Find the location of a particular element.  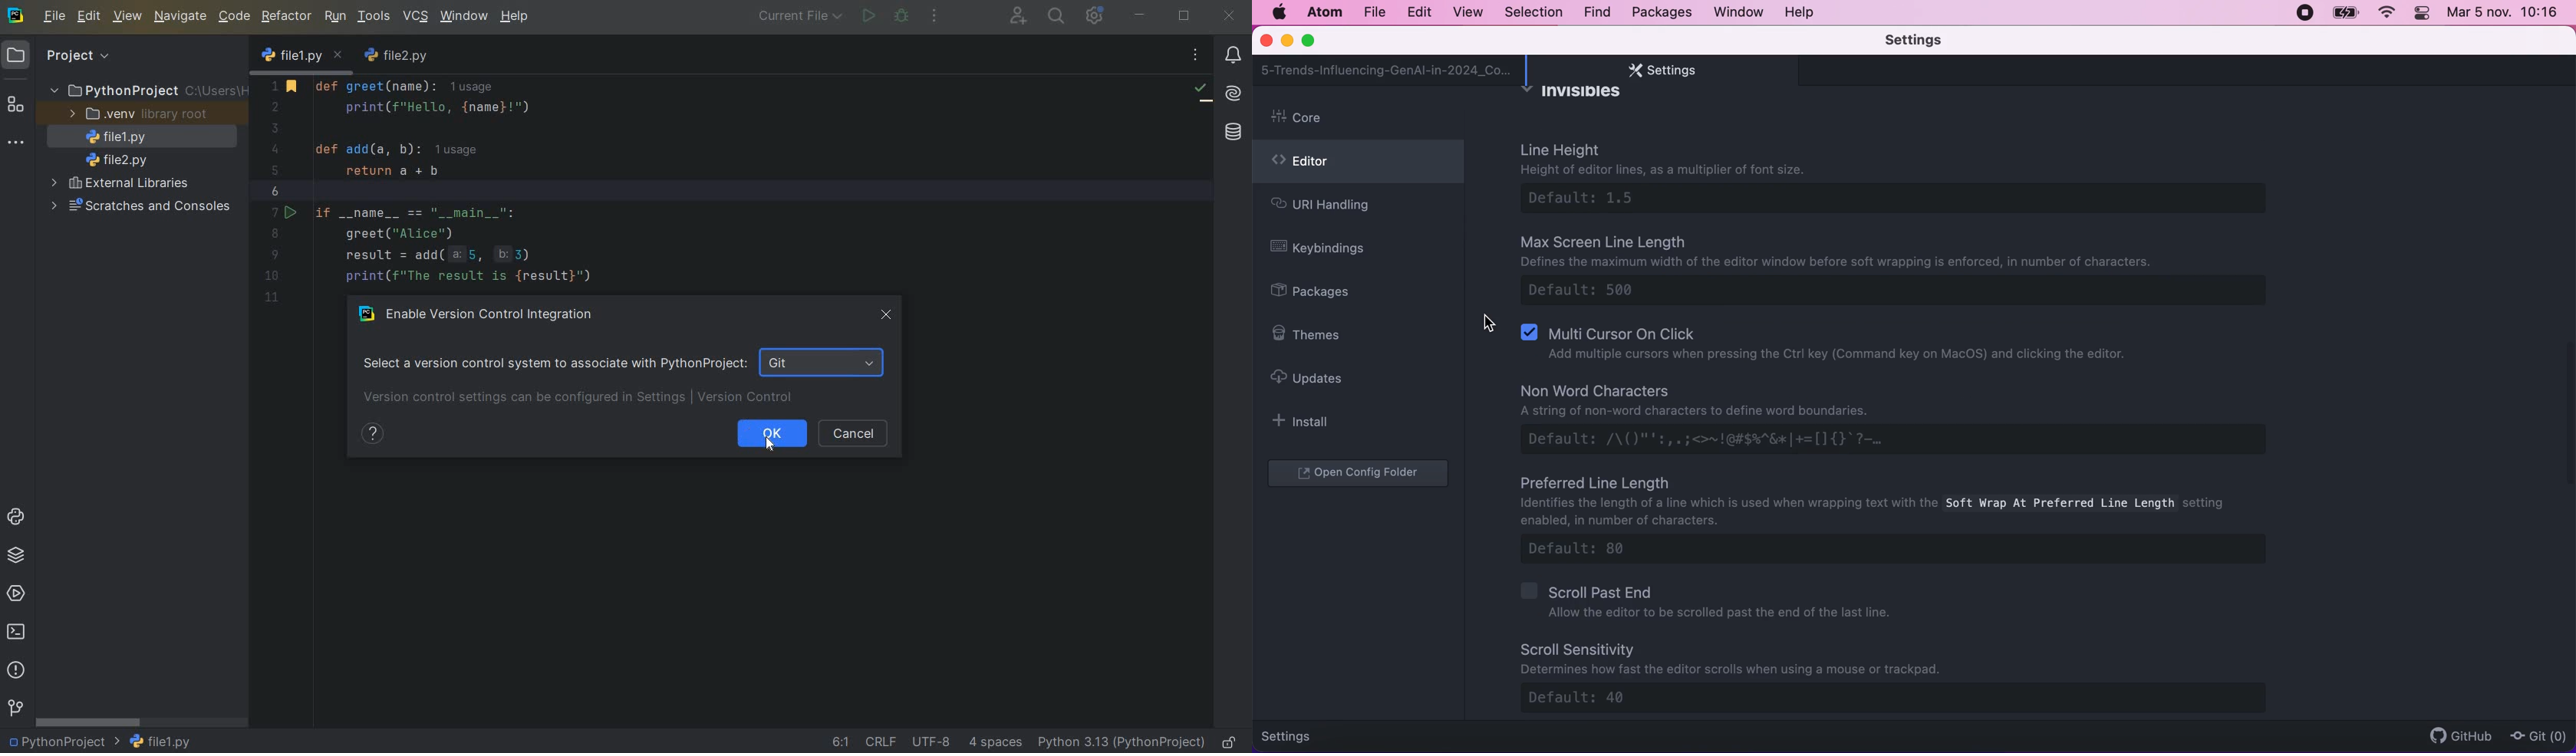

file name 2 is located at coordinates (399, 58).